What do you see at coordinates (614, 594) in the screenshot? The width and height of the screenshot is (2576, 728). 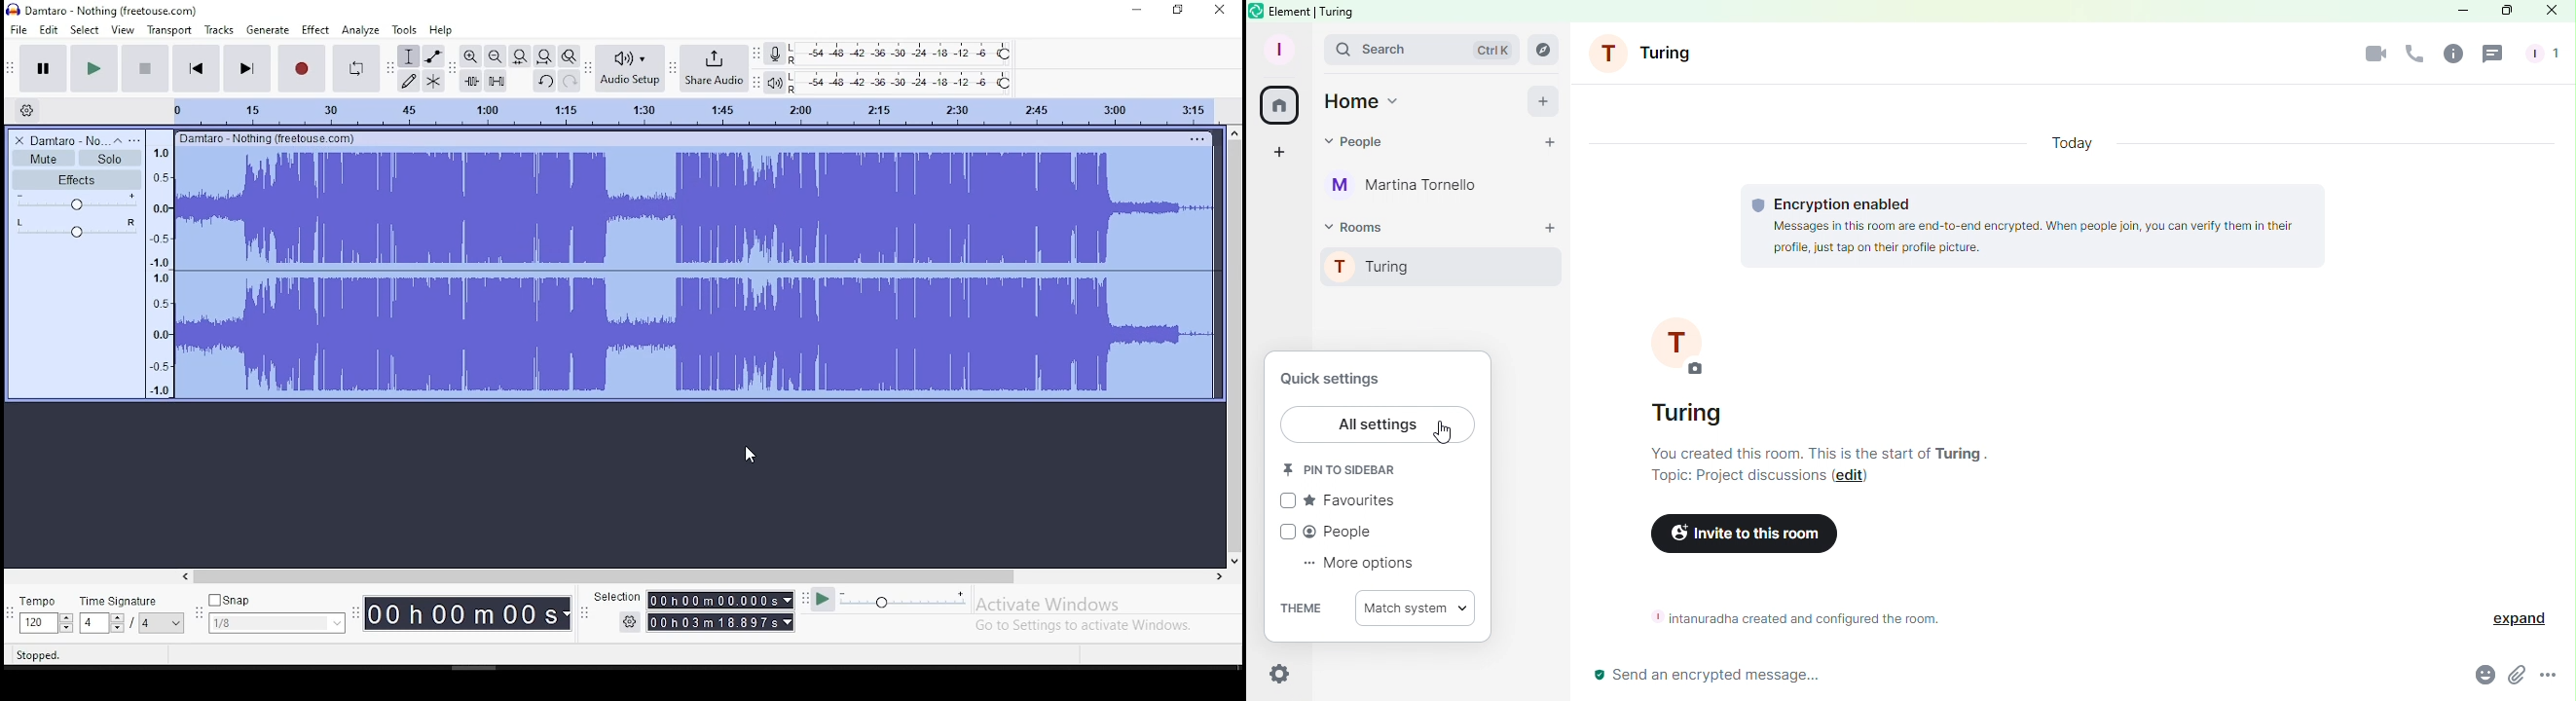 I see `selection` at bounding box center [614, 594].